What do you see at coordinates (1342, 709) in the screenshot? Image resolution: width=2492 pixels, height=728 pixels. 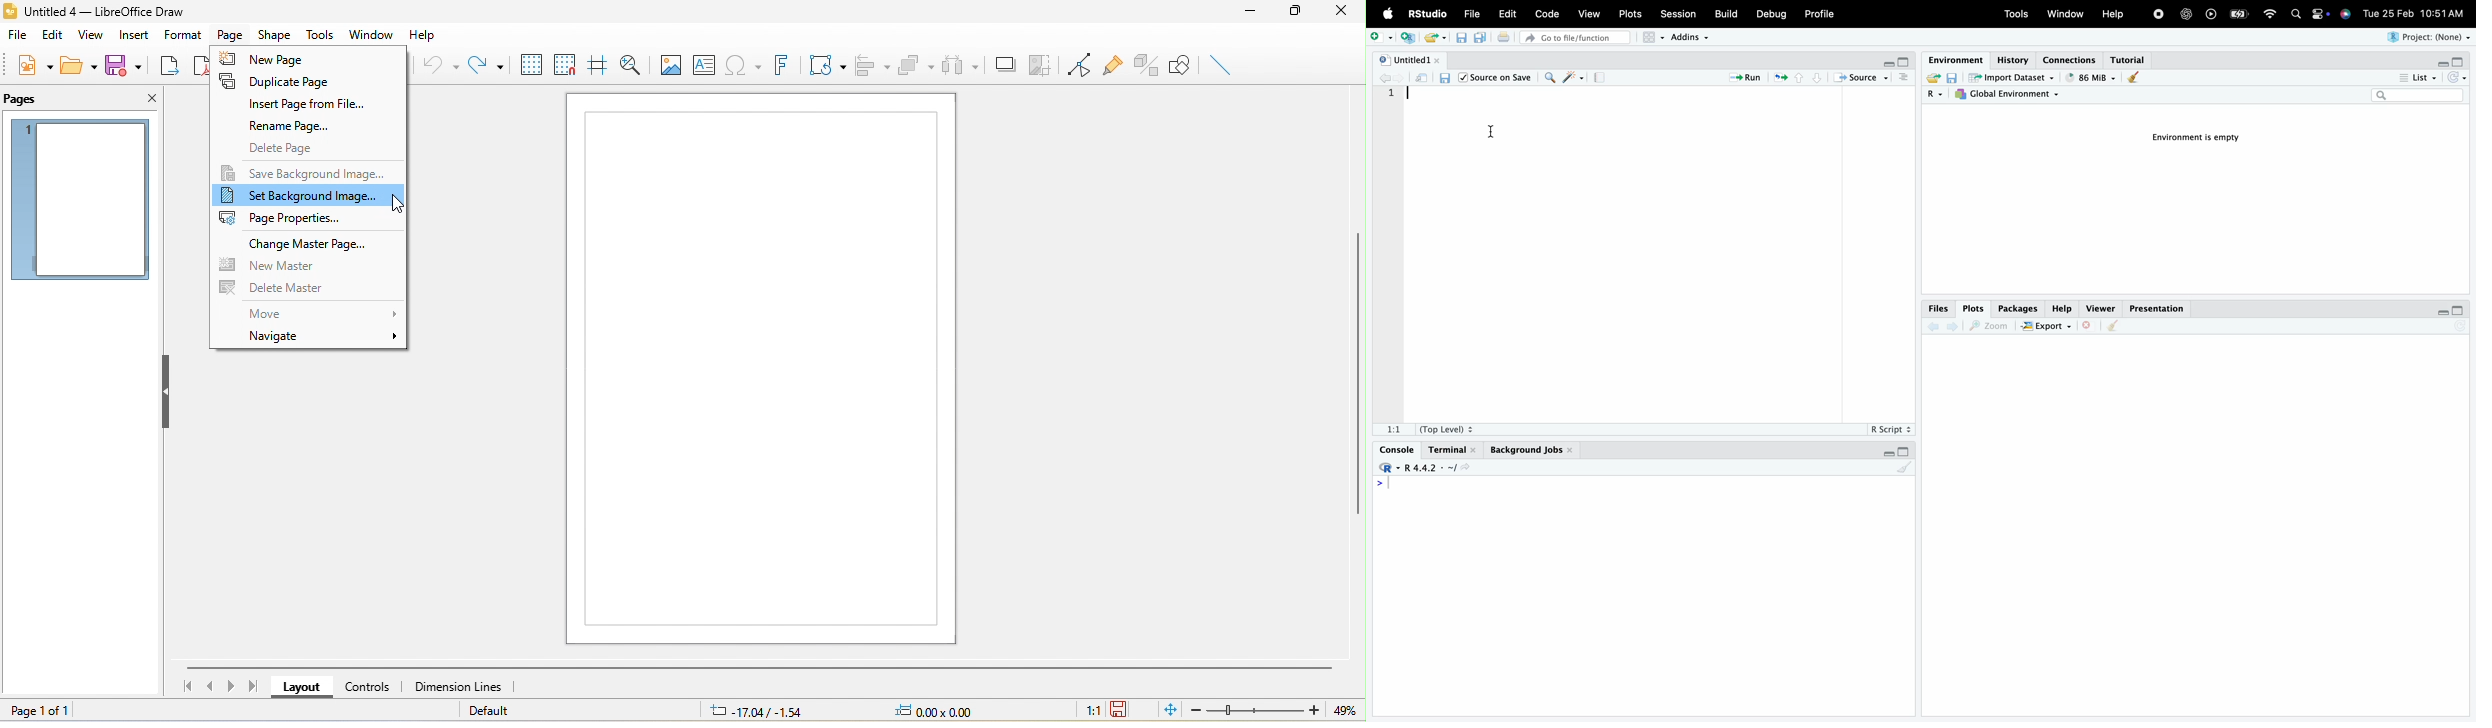 I see `49%` at bounding box center [1342, 709].